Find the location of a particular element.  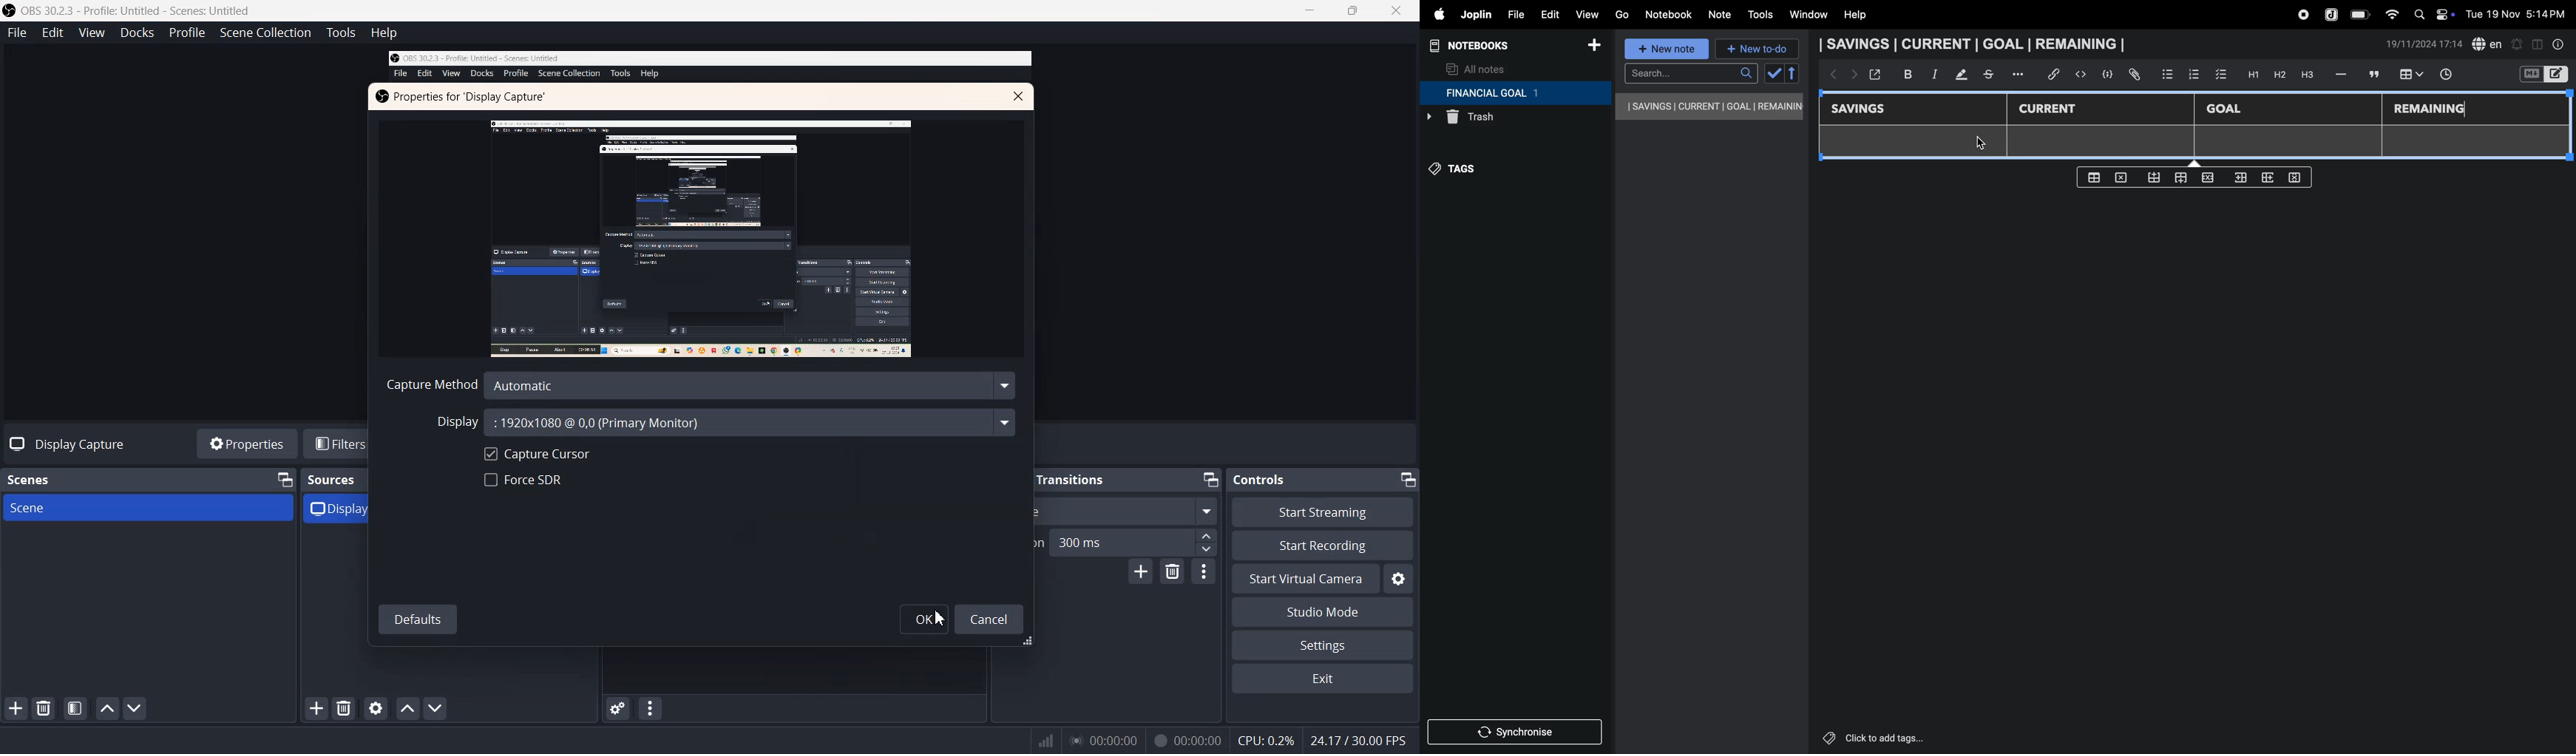

Properties is located at coordinates (246, 444).